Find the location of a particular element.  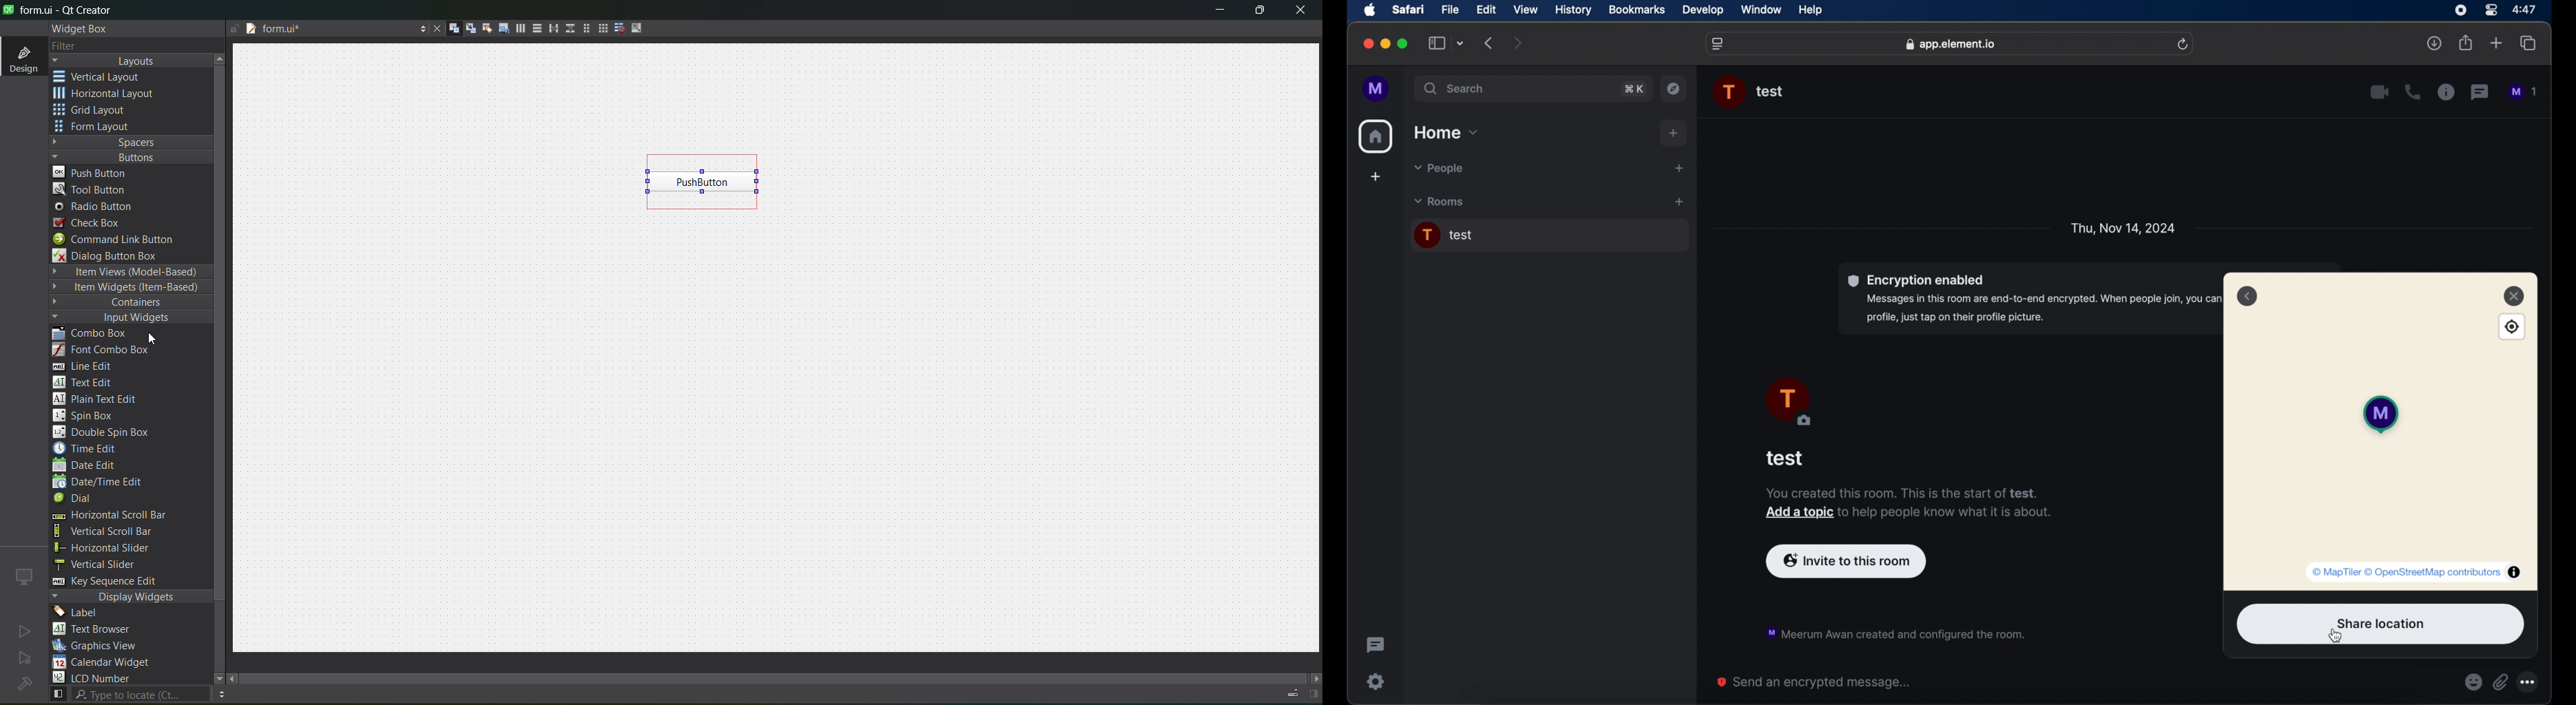

tooltip is located at coordinates (2416, 571).